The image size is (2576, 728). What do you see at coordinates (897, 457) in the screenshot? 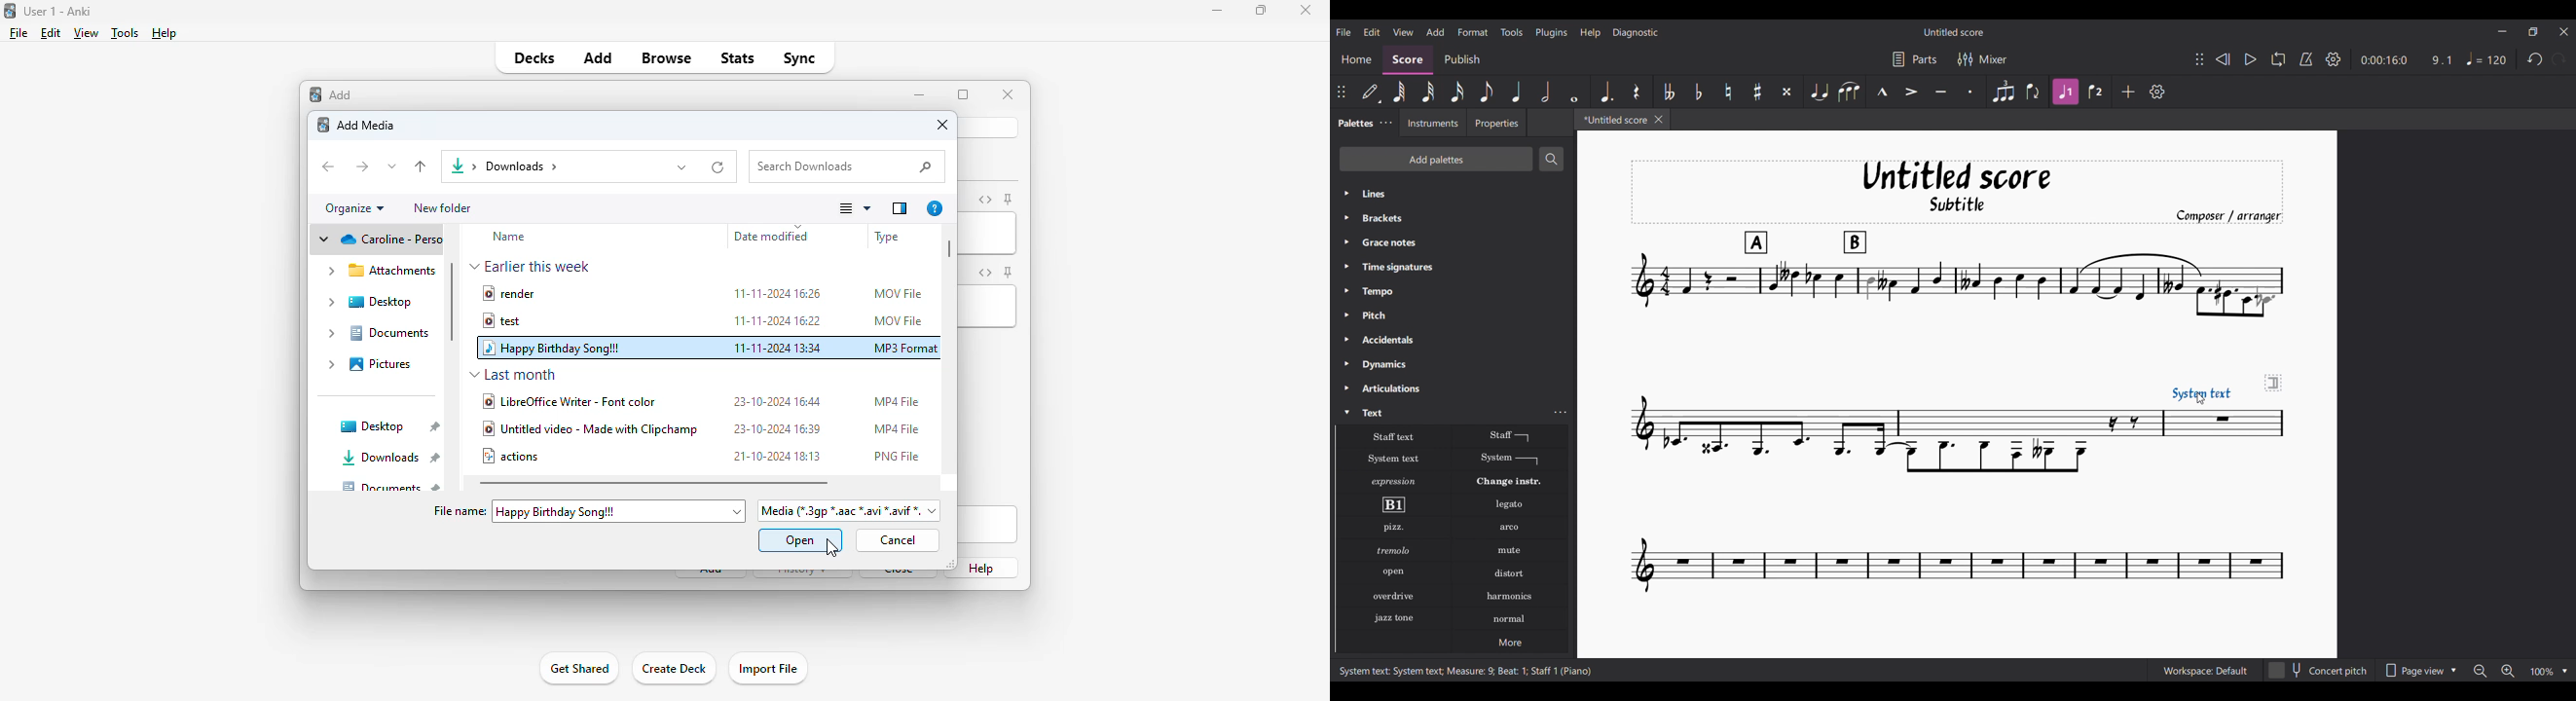
I see `PNG file` at bounding box center [897, 457].